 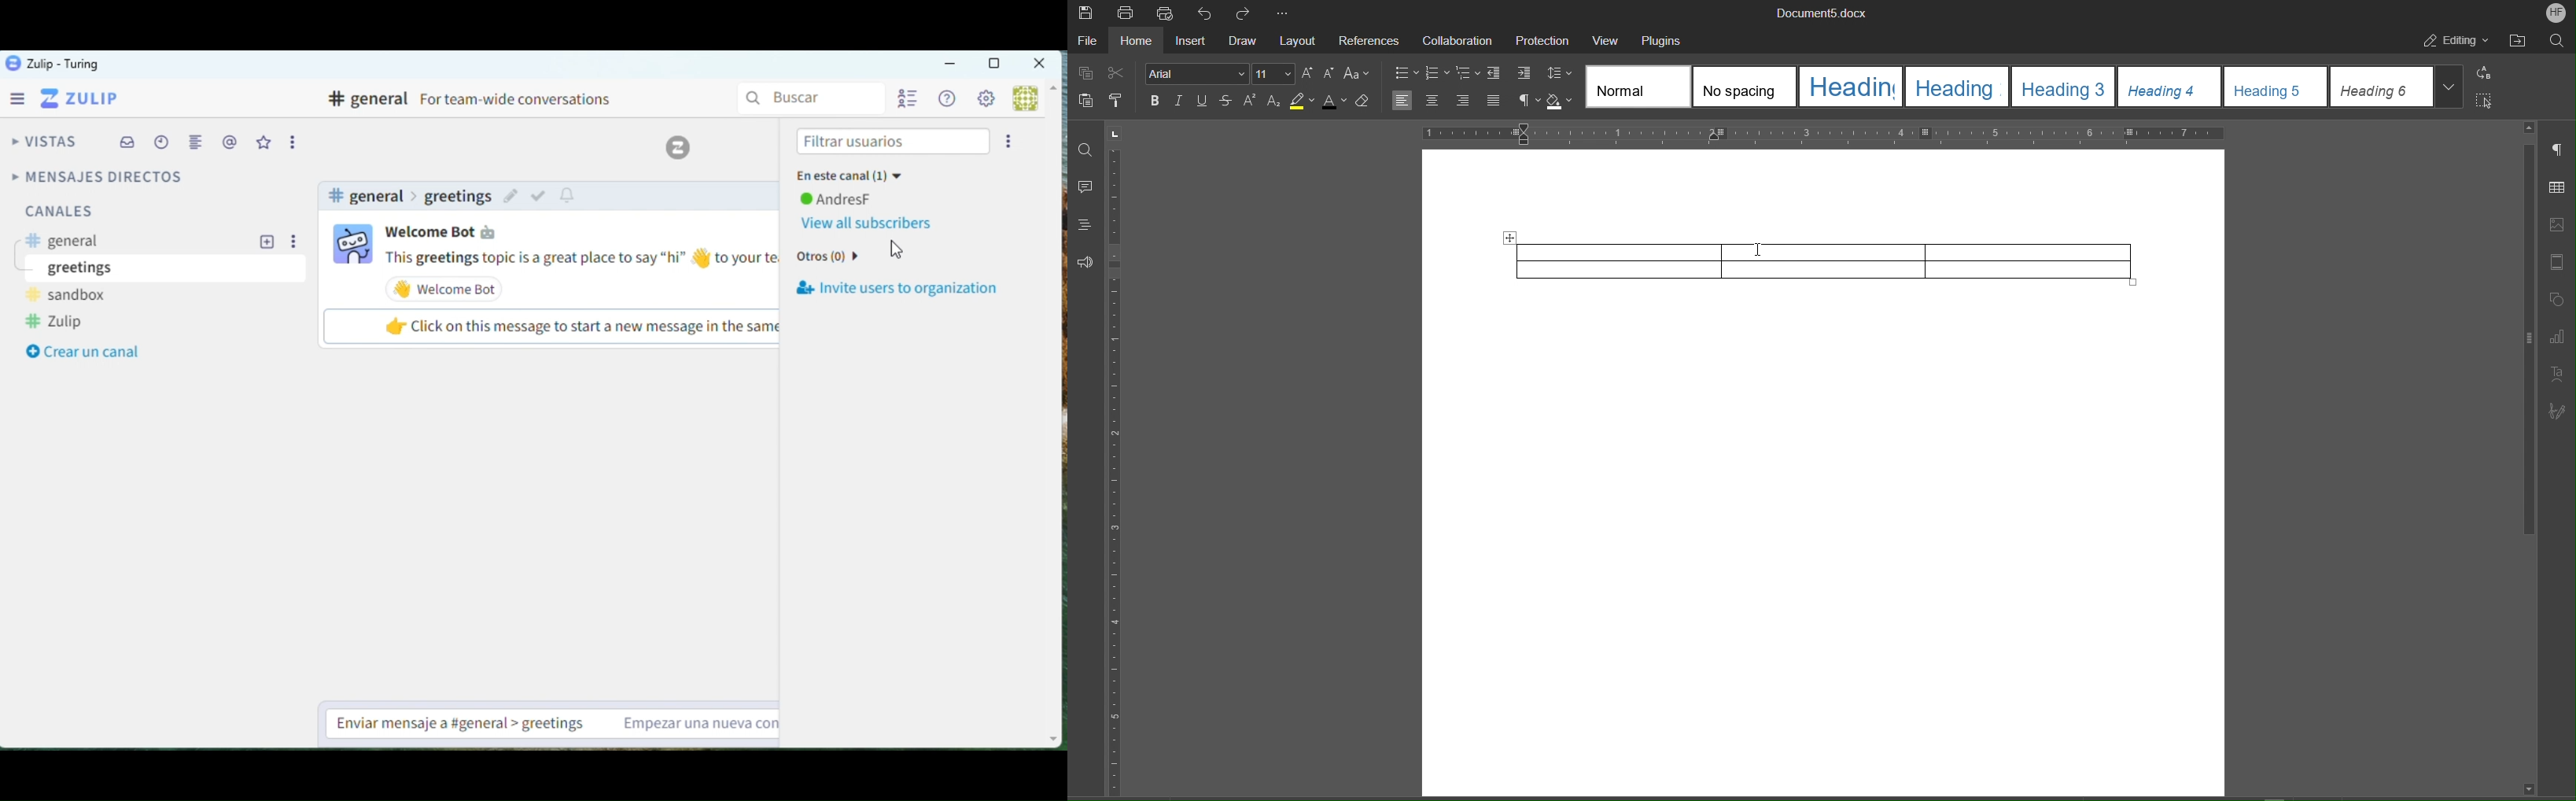 I want to click on bullets, so click(x=1406, y=75).